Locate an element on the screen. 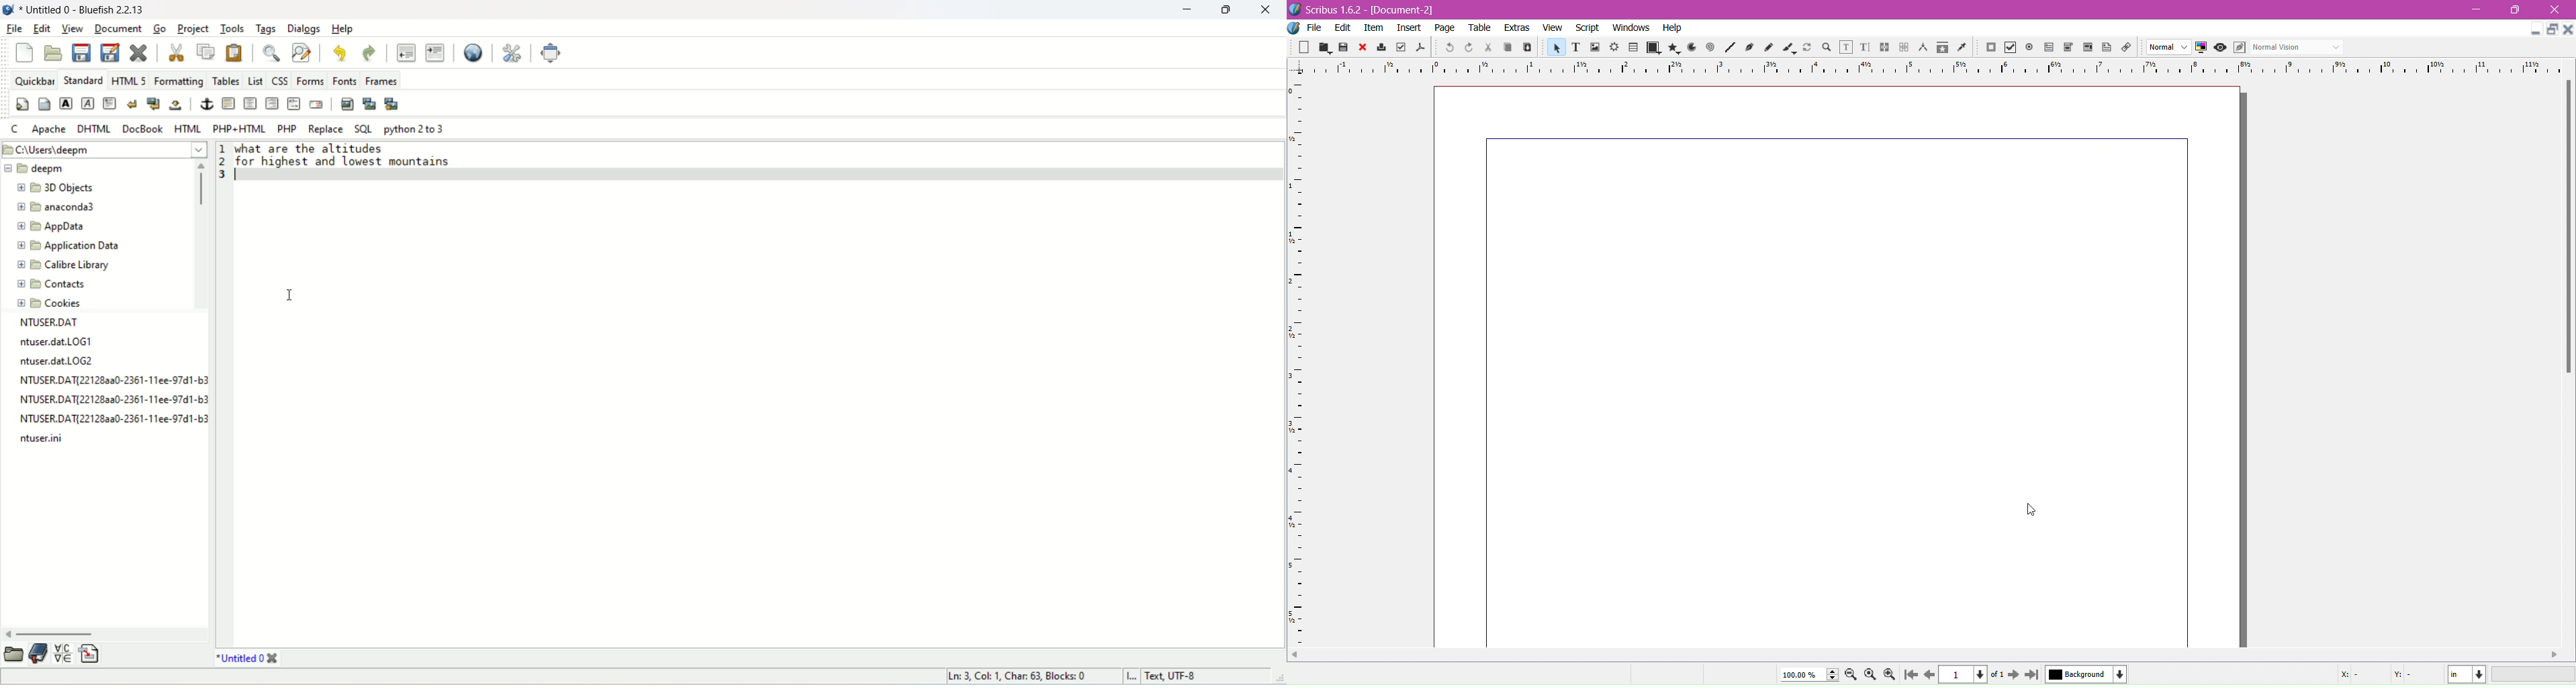 Image resolution: width=2576 pixels, height=700 pixels. icon is located at coordinates (1448, 46).